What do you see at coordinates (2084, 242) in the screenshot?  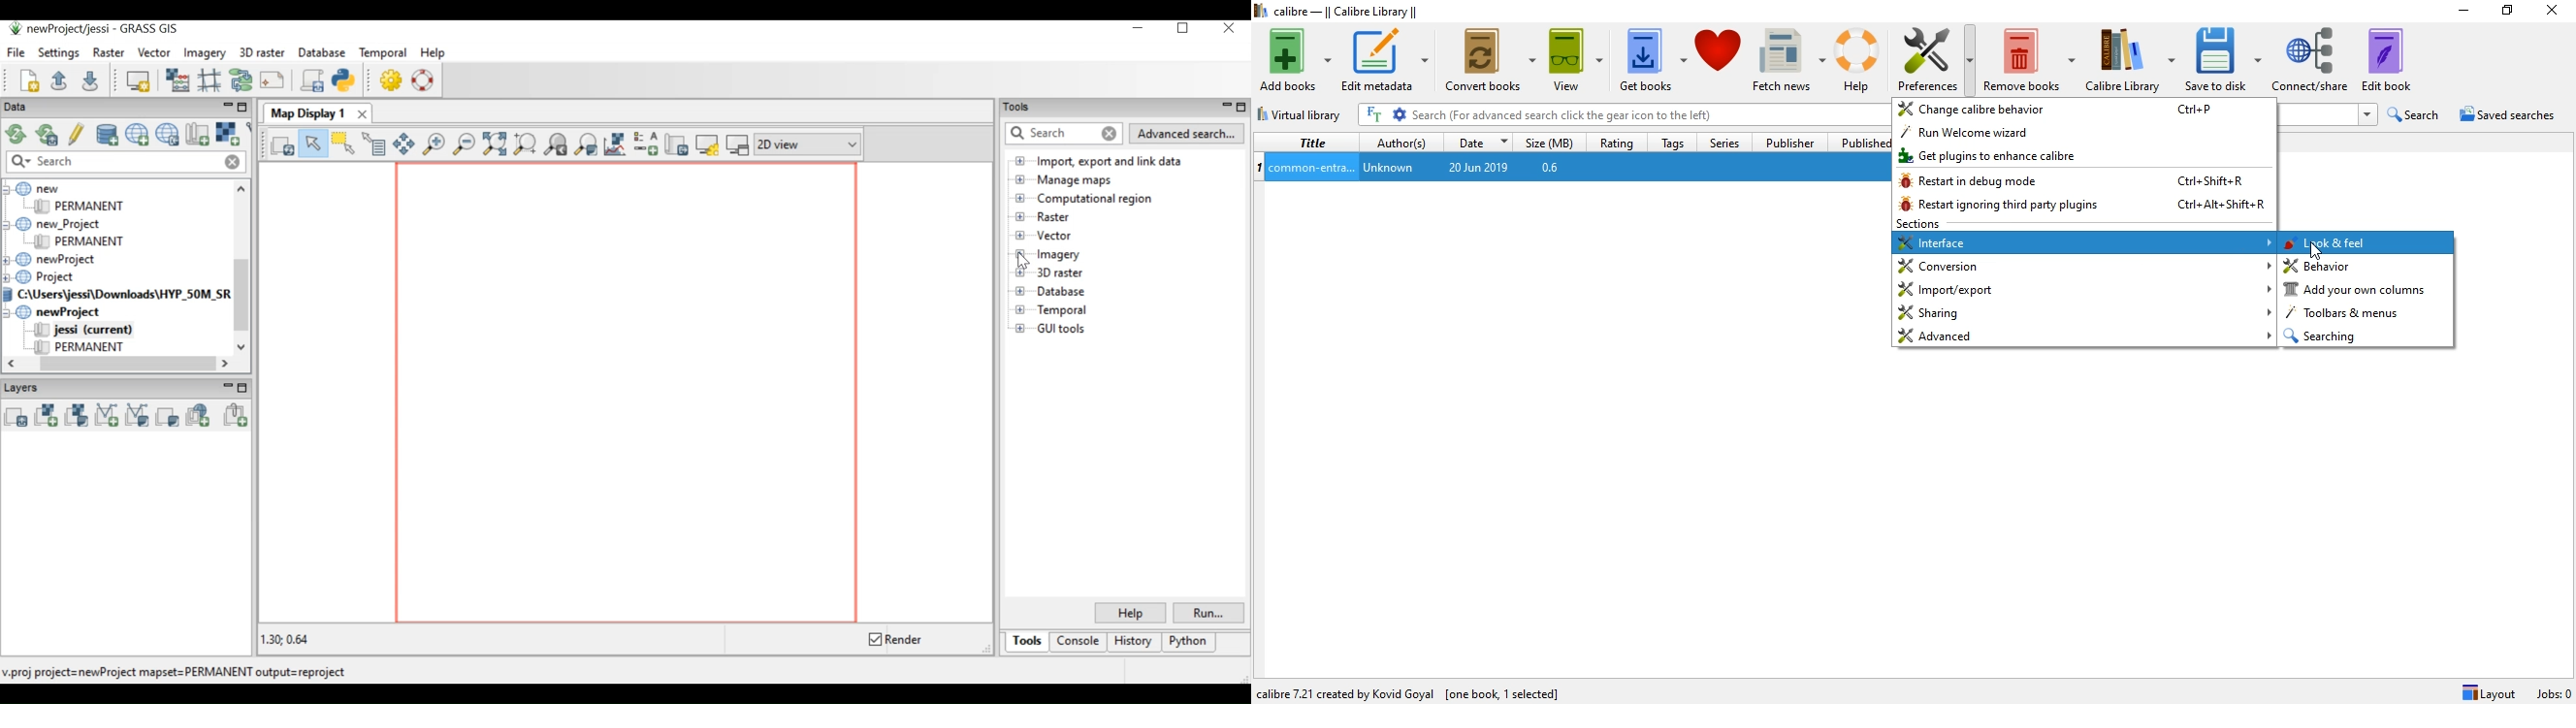 I see `interface` at bounding box center [2084, 242].